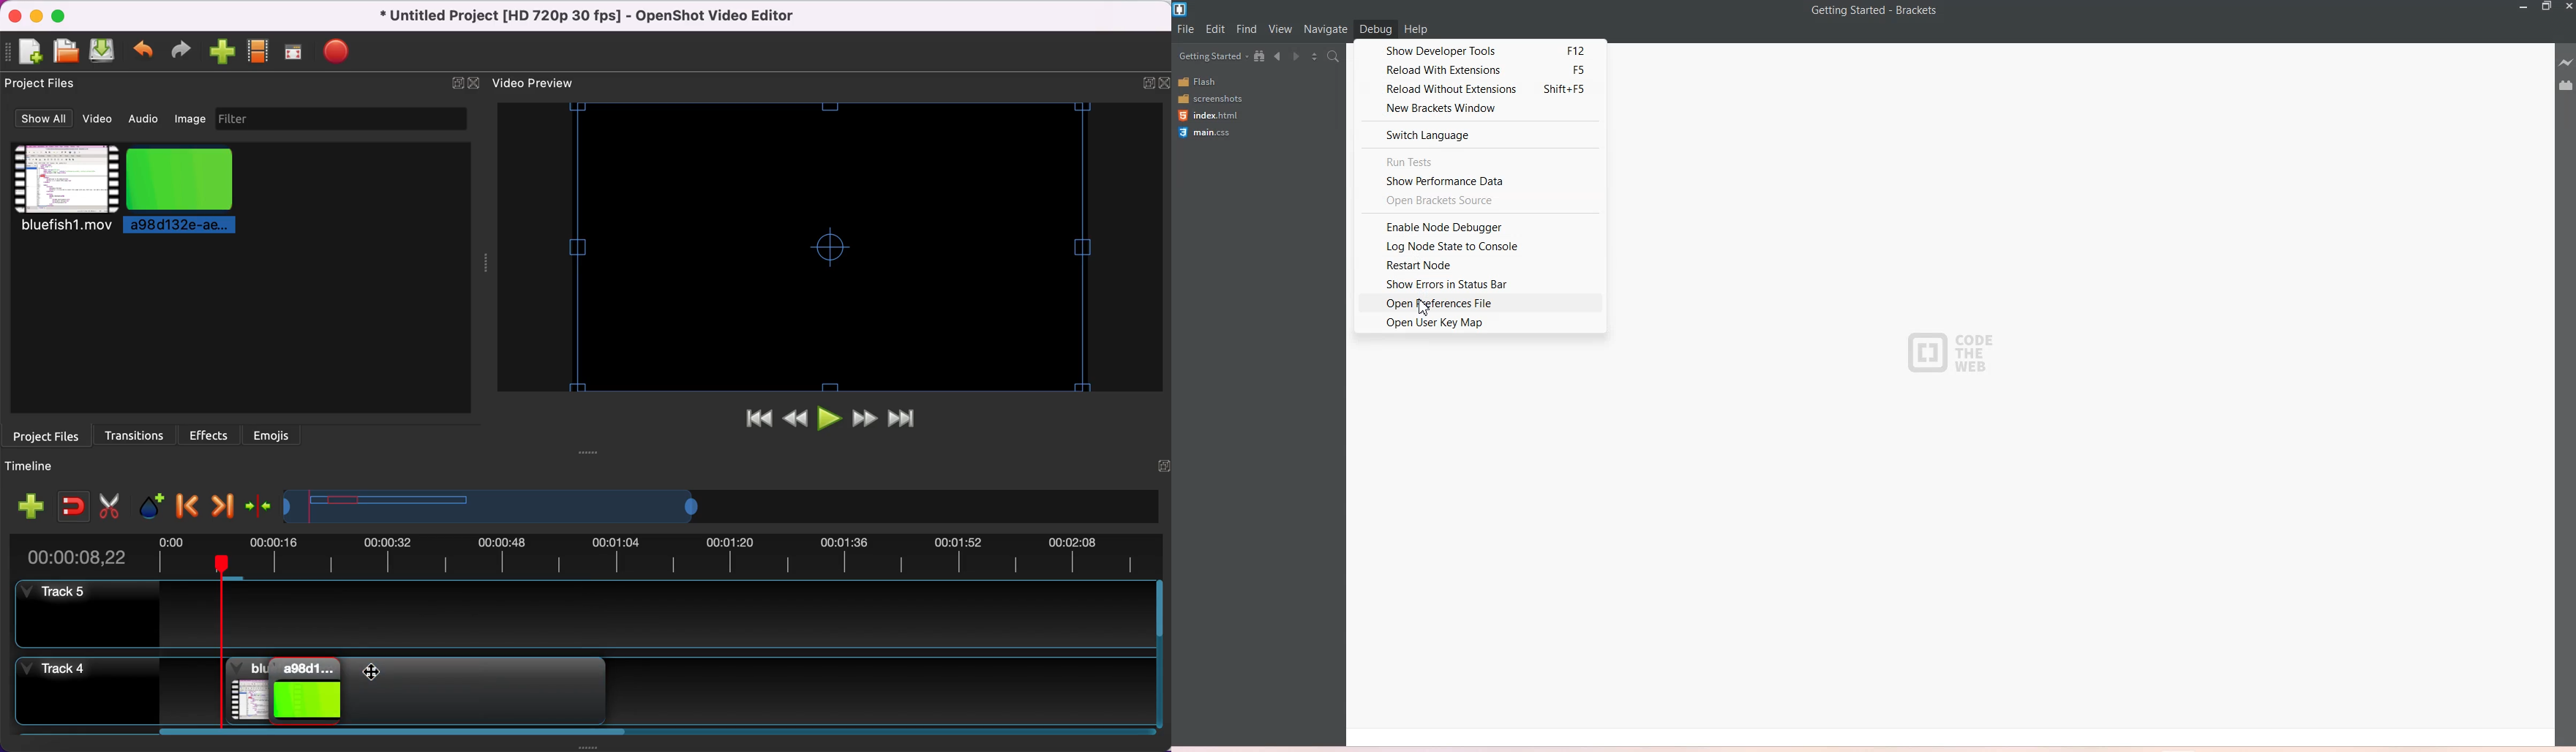 This screenshot has width=2576, height=756. Describe the element at coordinates (101, 51) in the screenshot. I see `save file` at that location.